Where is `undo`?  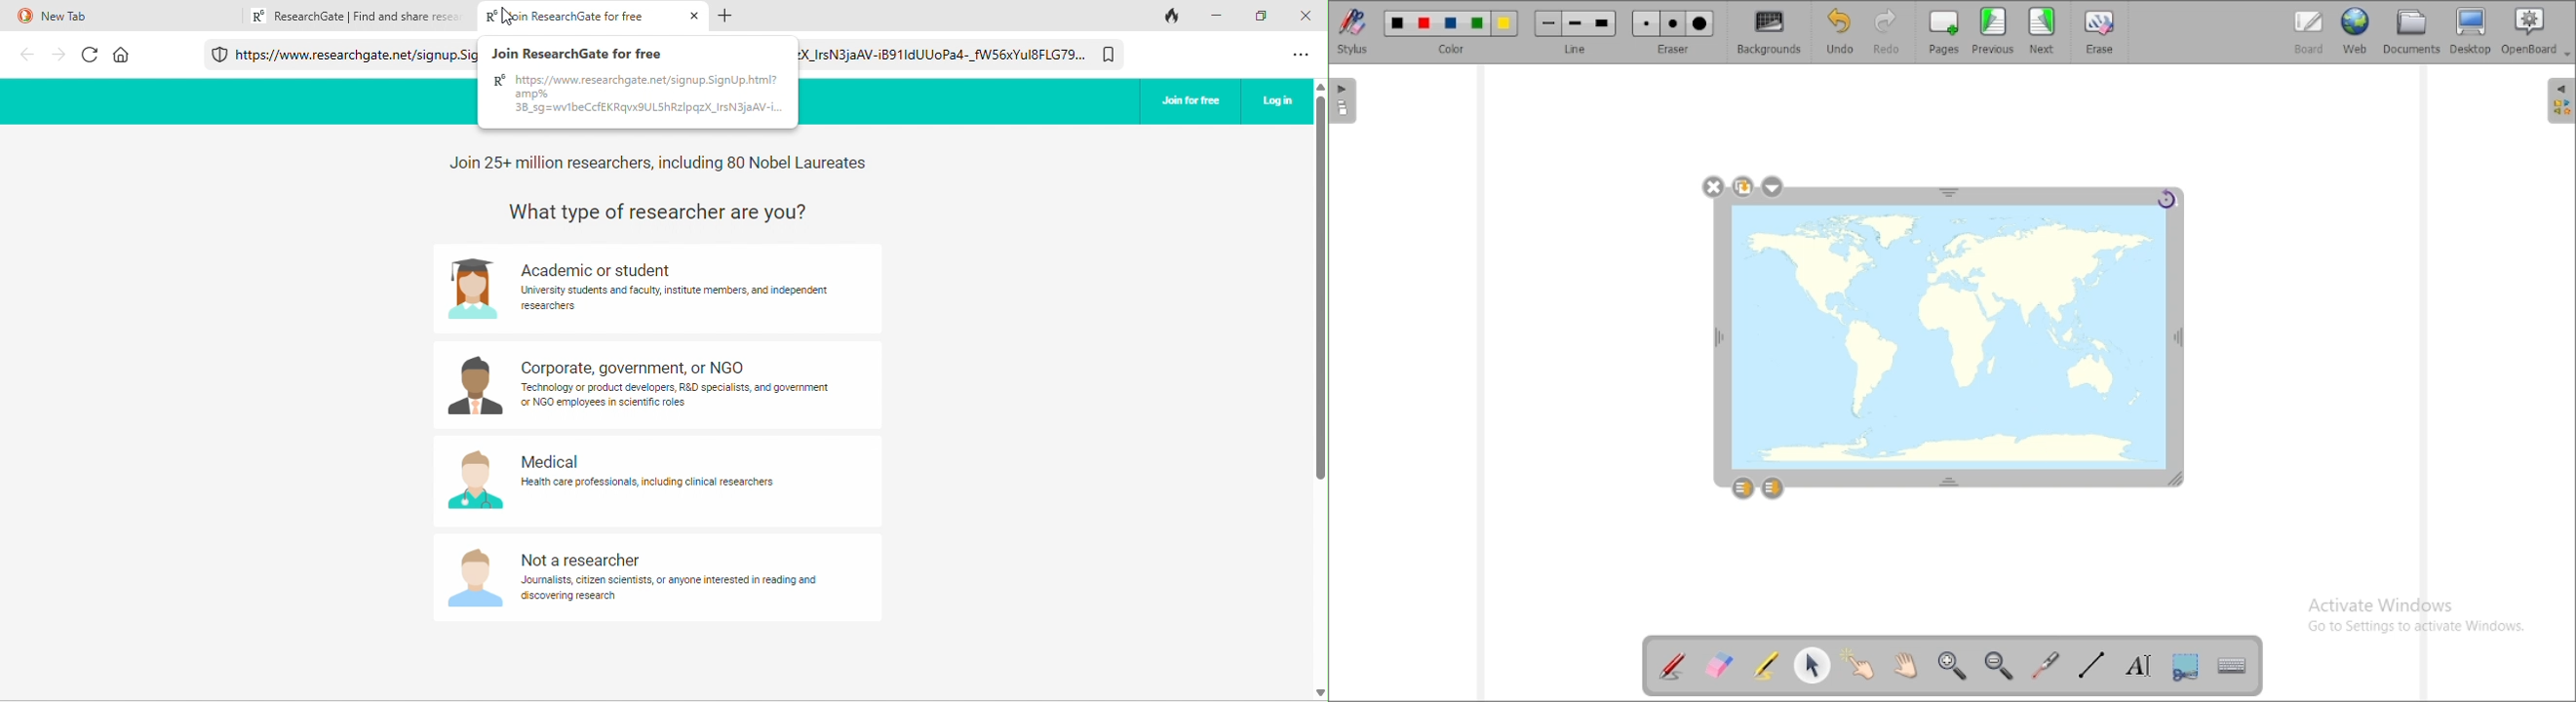
undo is located at coordinates (1842, 31).